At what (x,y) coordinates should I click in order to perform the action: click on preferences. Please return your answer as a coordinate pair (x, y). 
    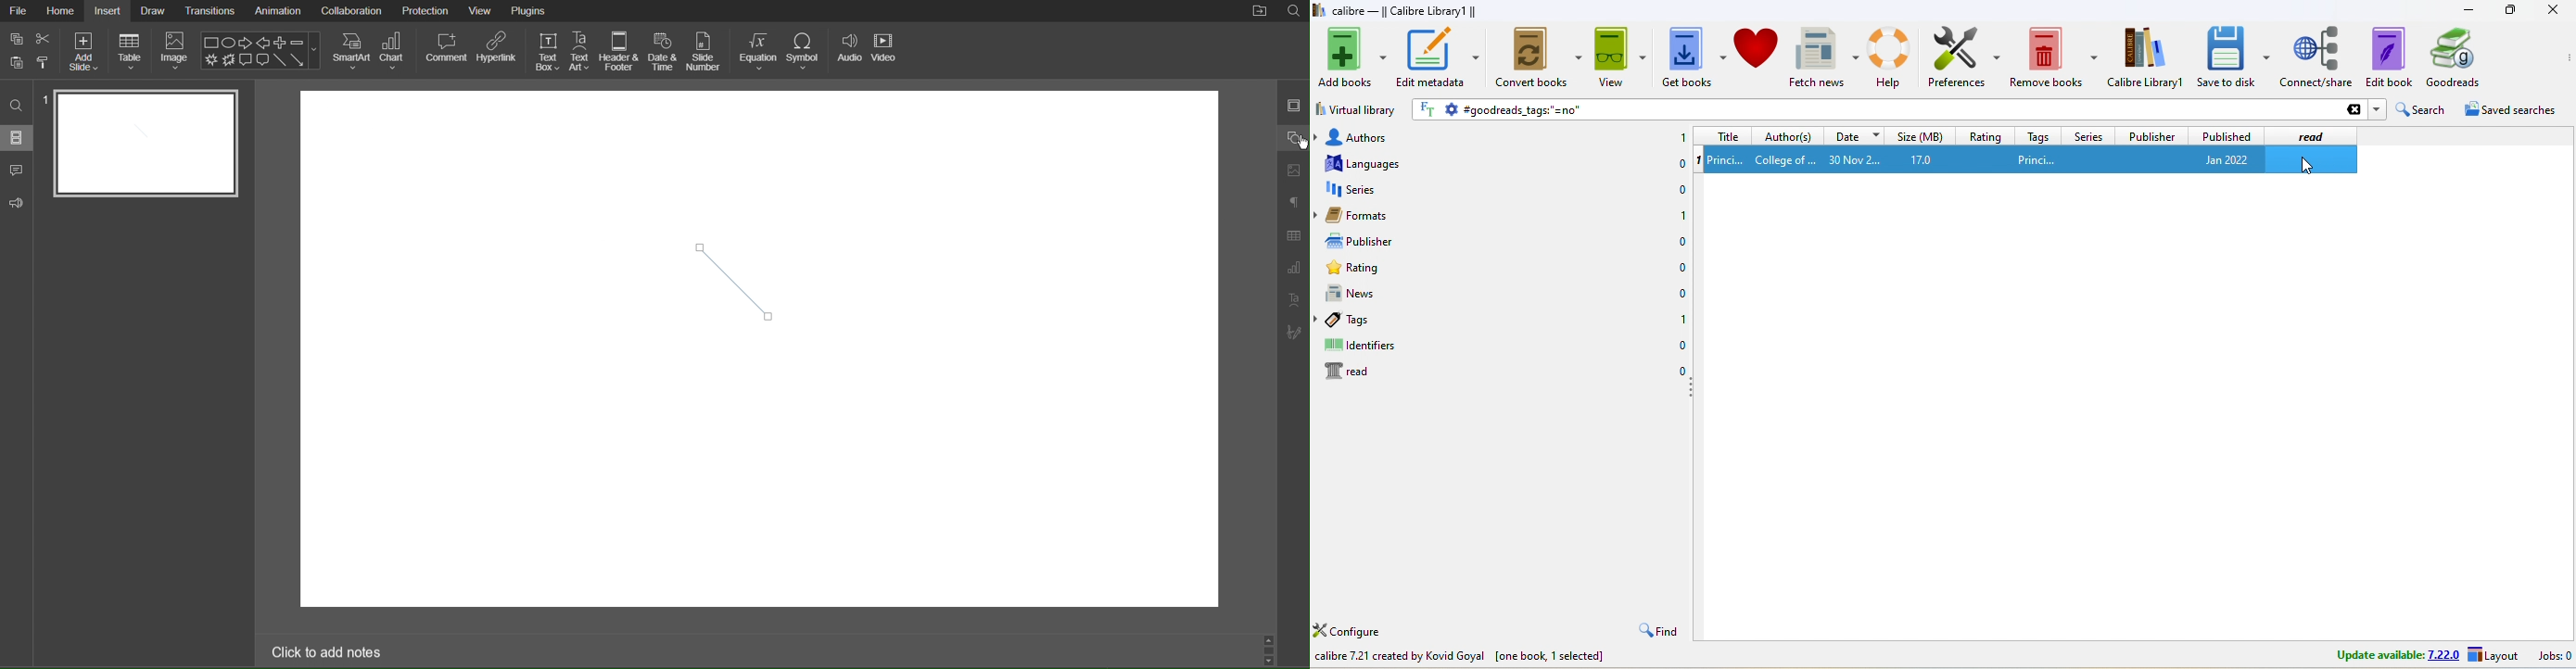
    Looking at the image, I should click on (1964, 57).